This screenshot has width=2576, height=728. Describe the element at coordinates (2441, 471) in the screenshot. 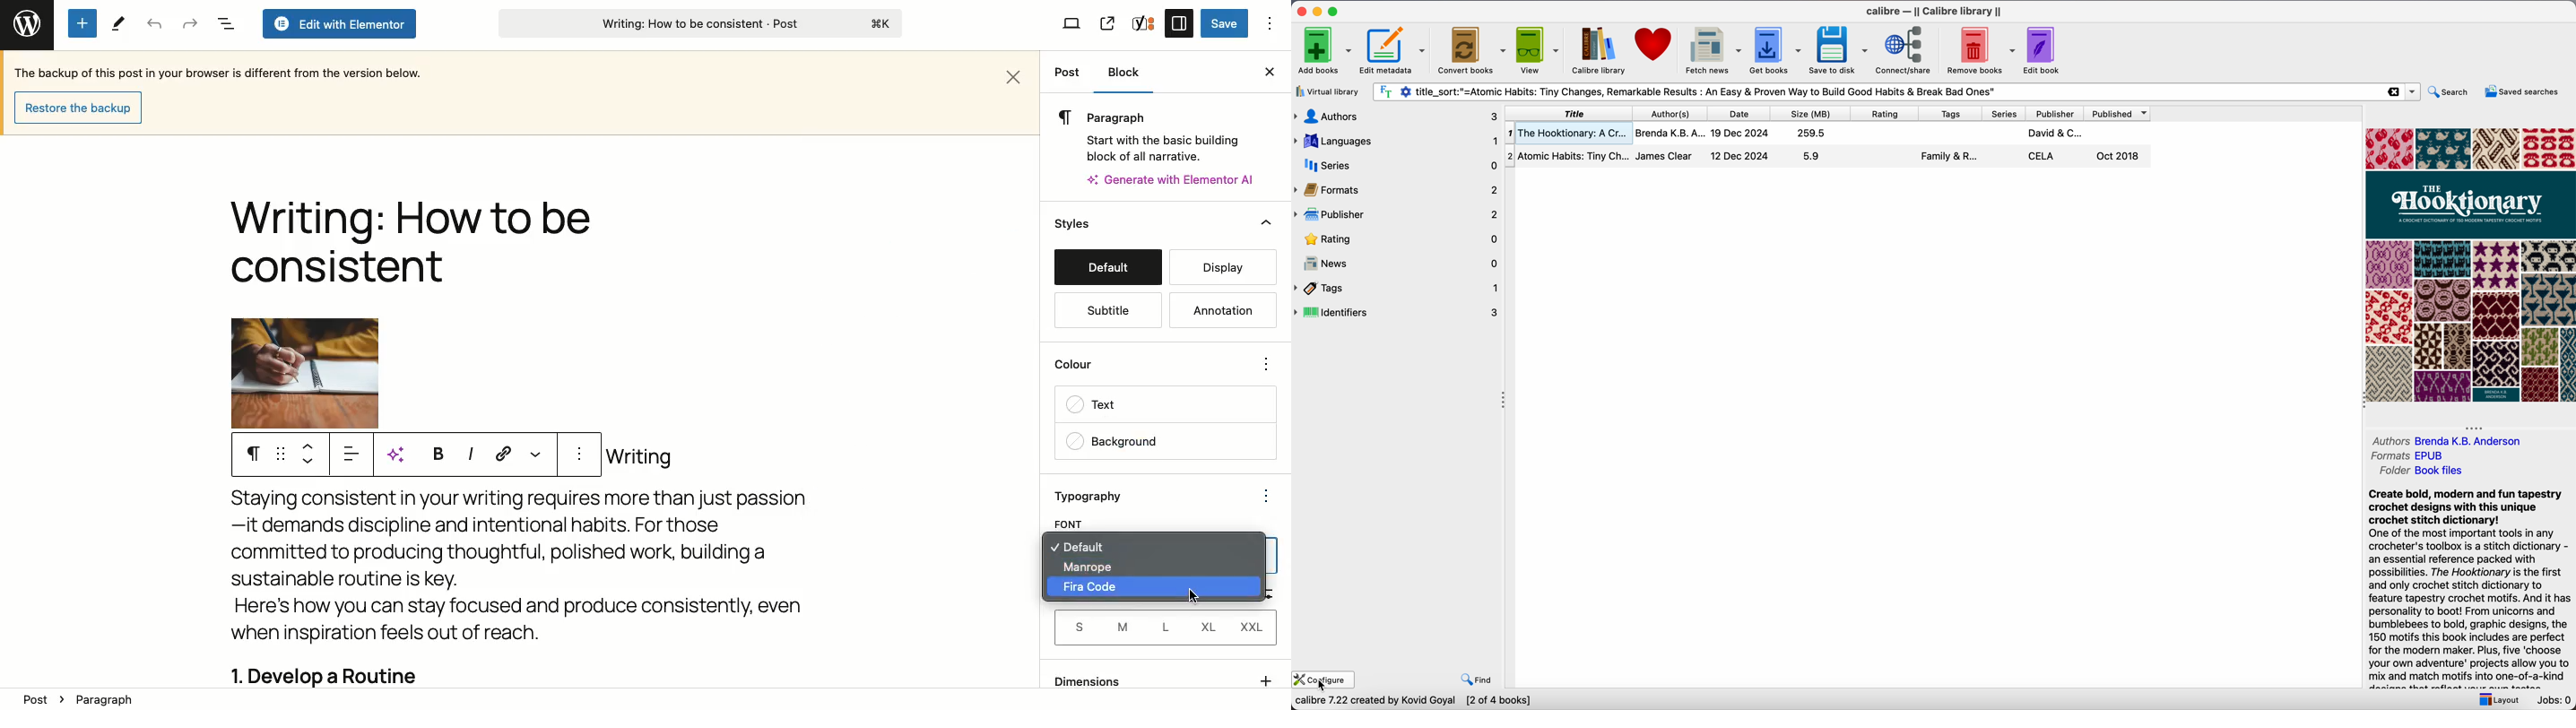

I see `Book files` at that location.